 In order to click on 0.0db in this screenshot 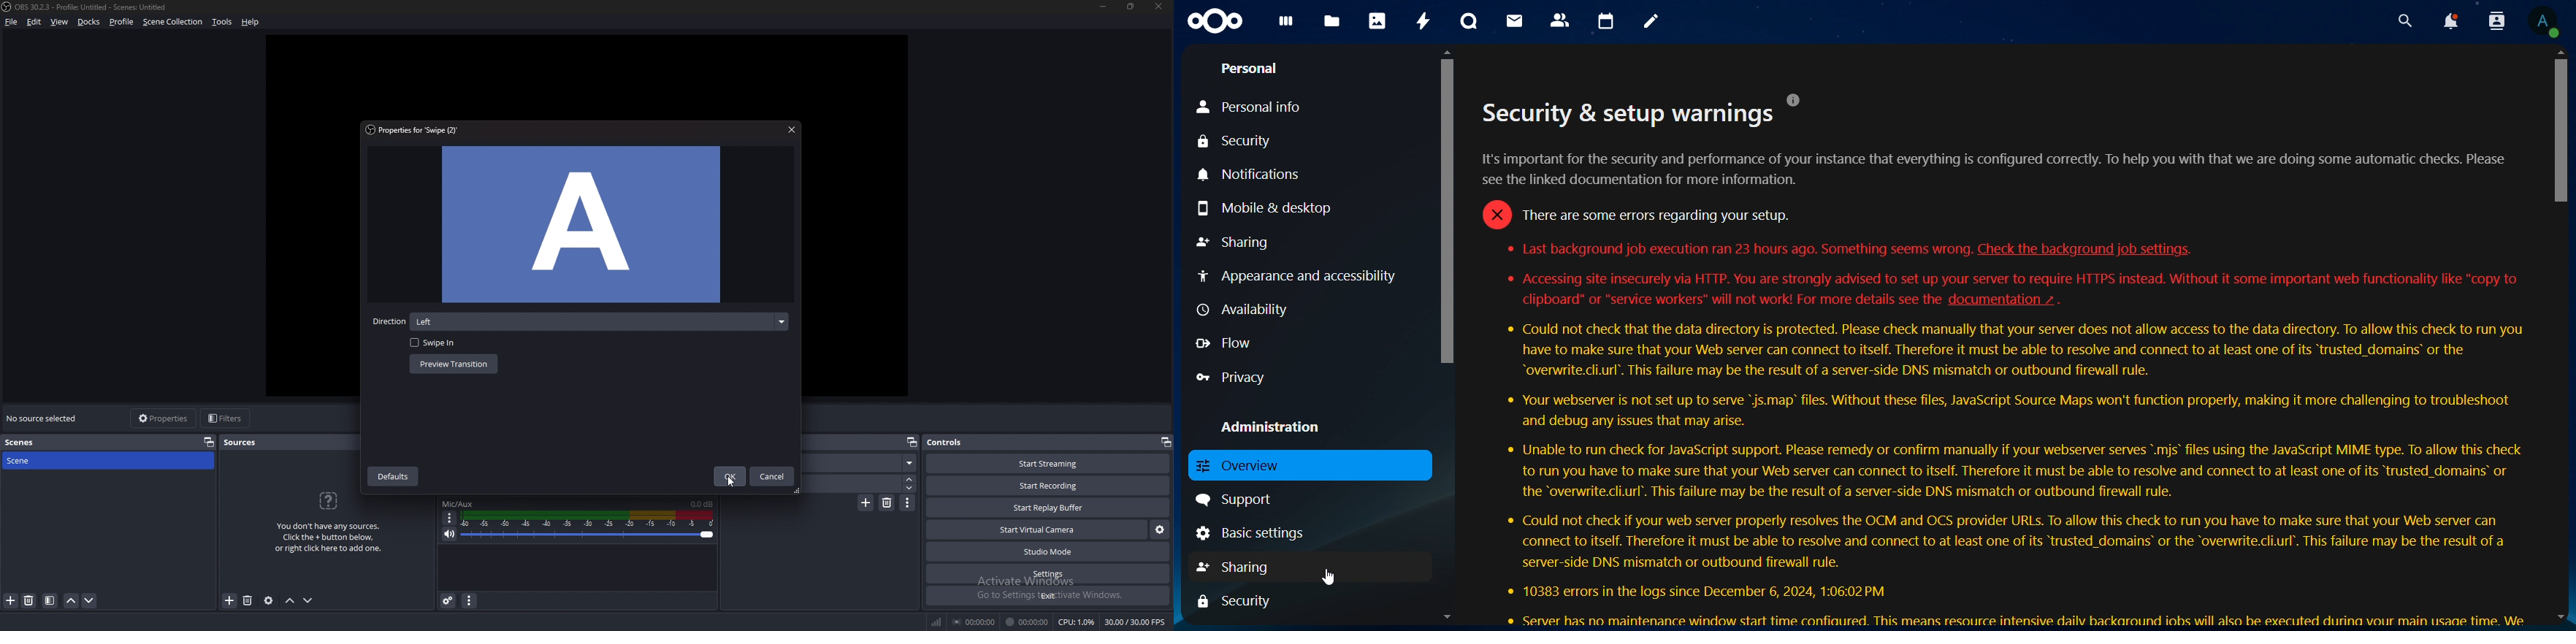, I will do `click(701, 503)`.